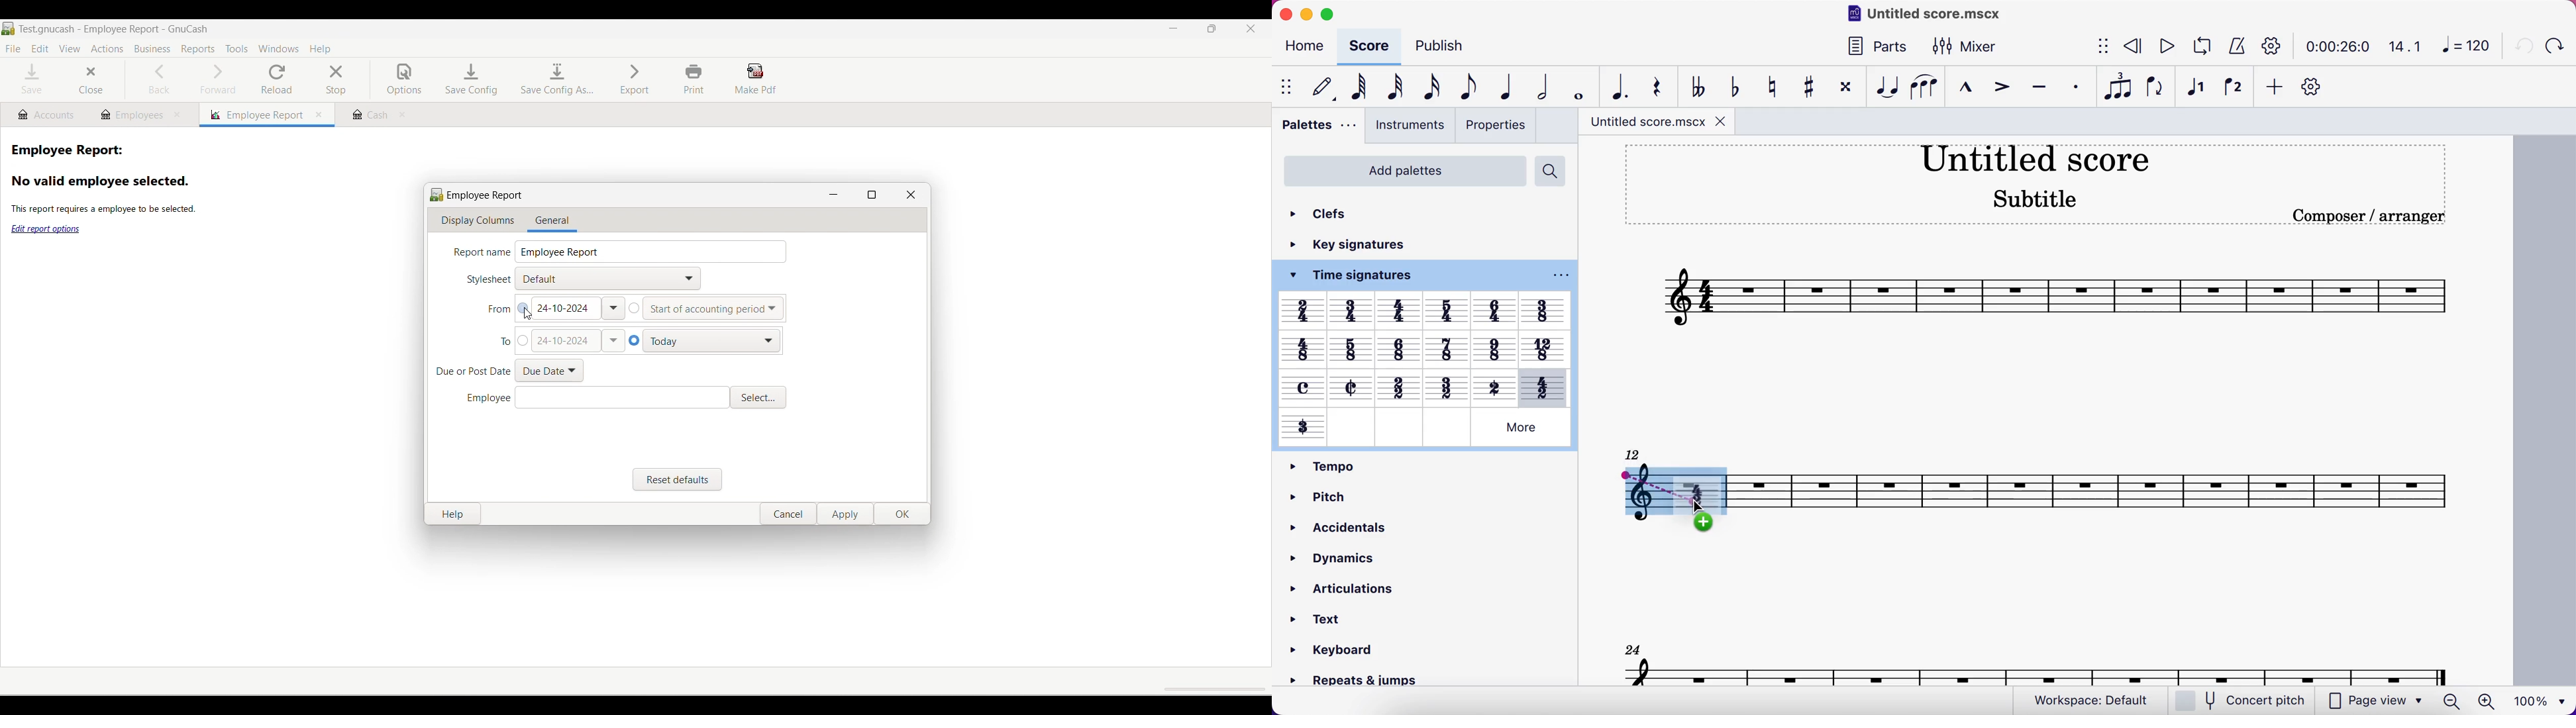 The image size is (2576, 728). Describe the element at coordinates (2129, 48) in the screenshot. I see `rewind` at that location.